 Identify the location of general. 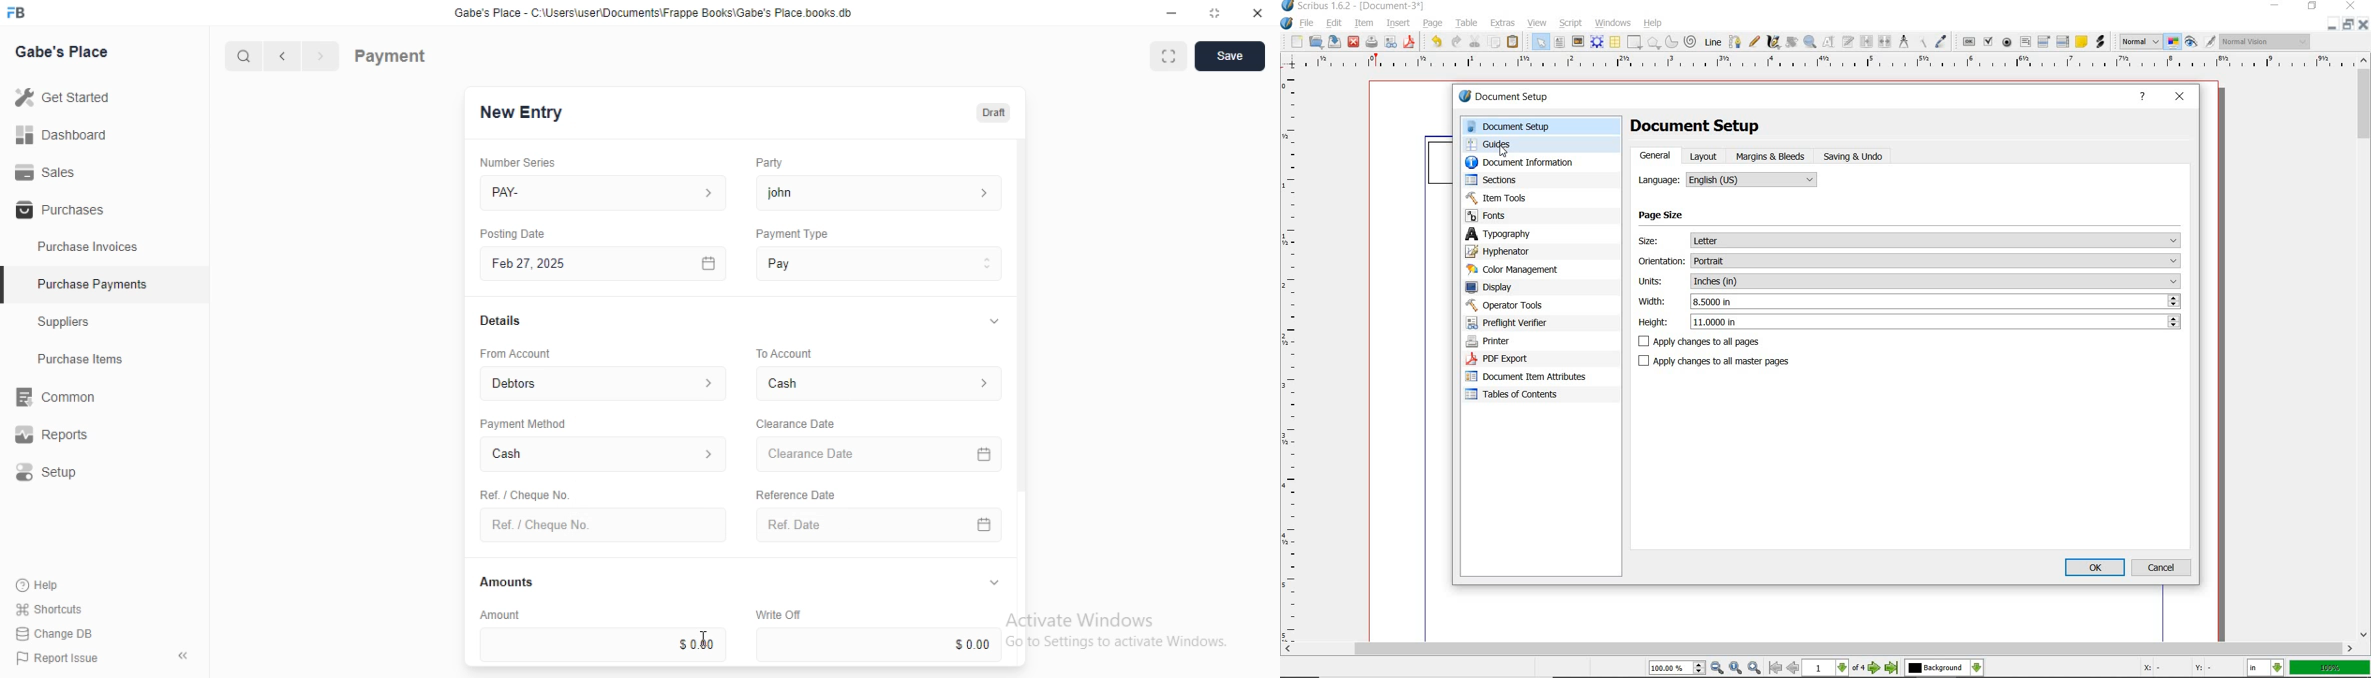
(1658, 155).